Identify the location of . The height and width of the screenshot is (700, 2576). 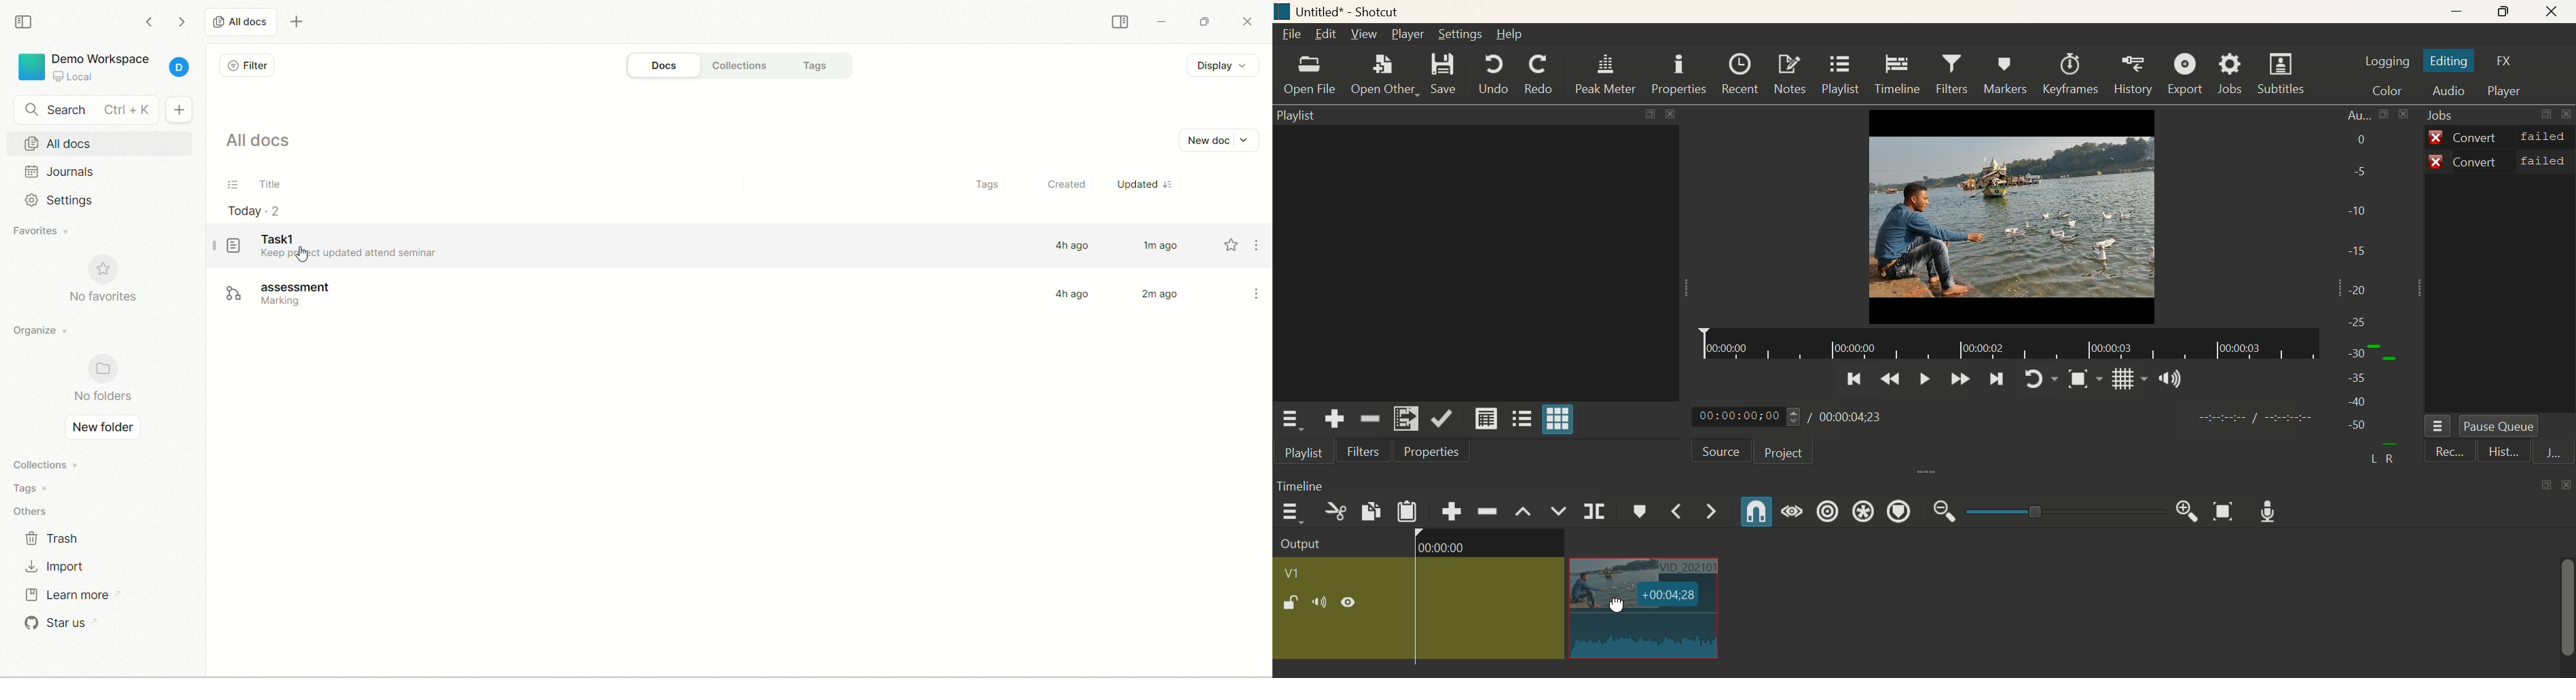
(2222, 513).